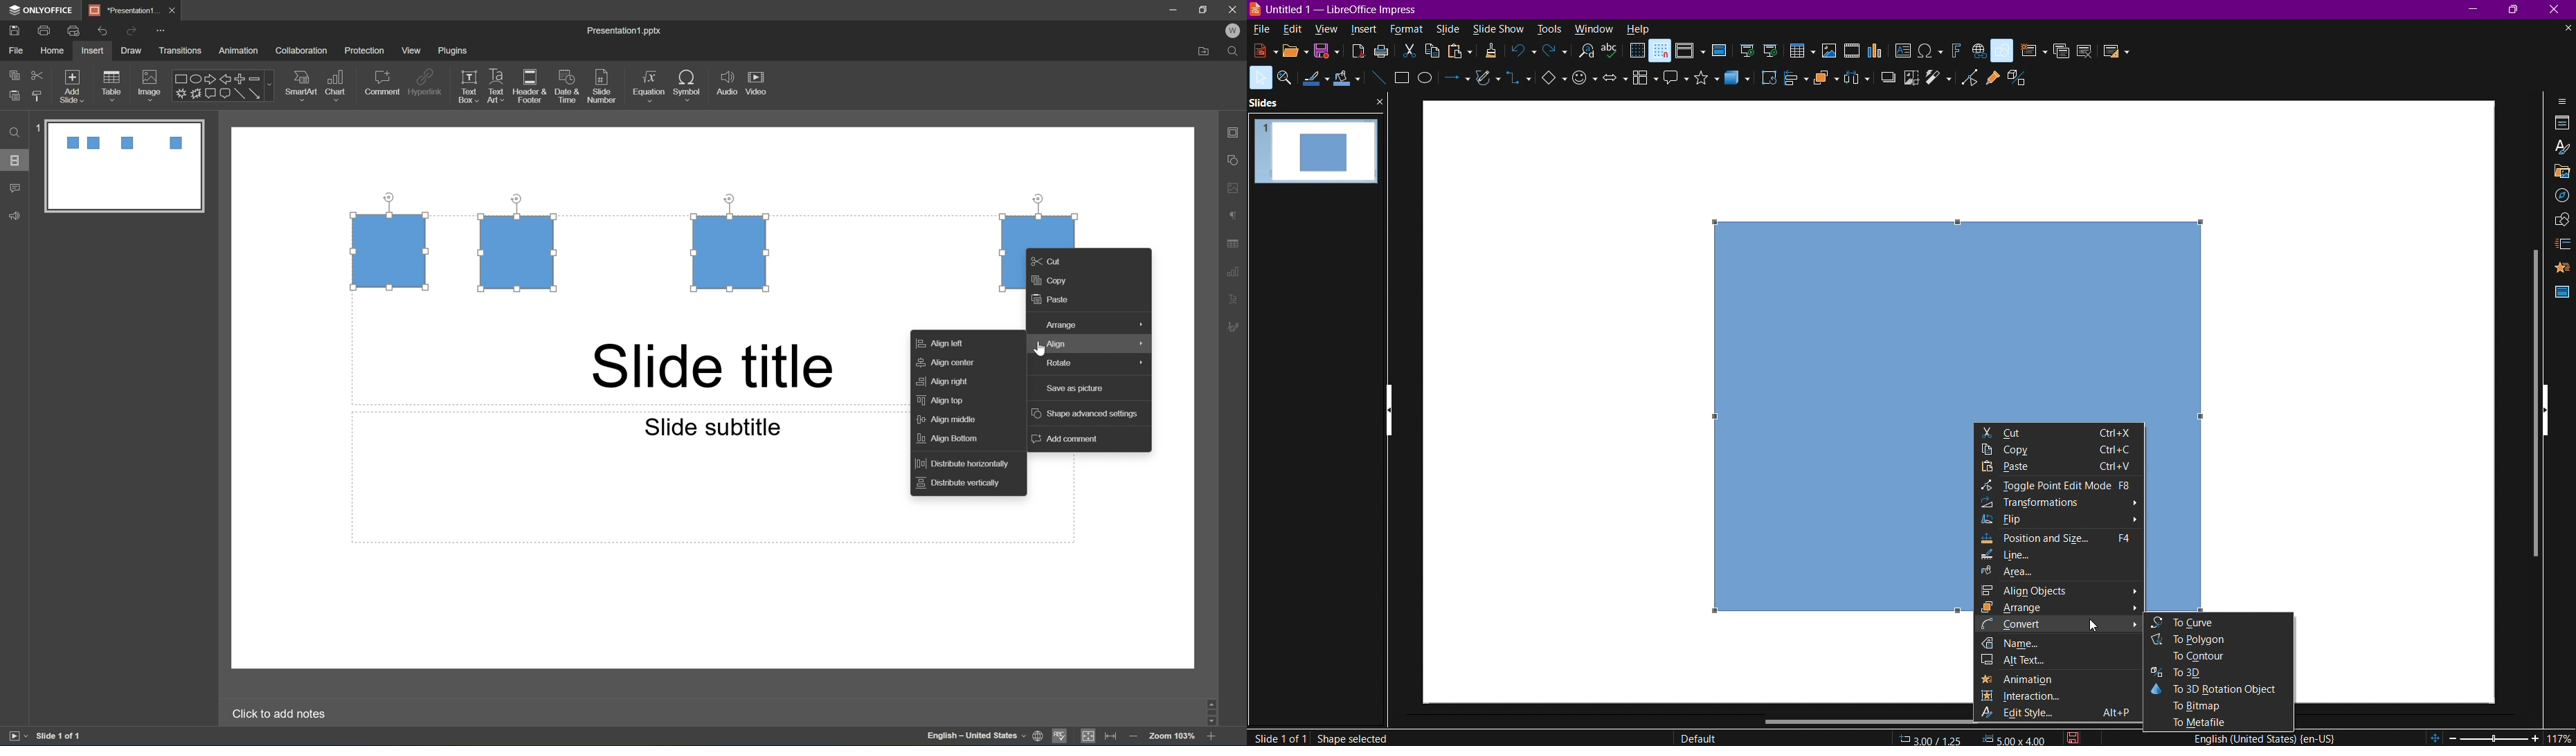 This screenshot has width=2576, height=756. I want to click on edit, so click(1292, 29).